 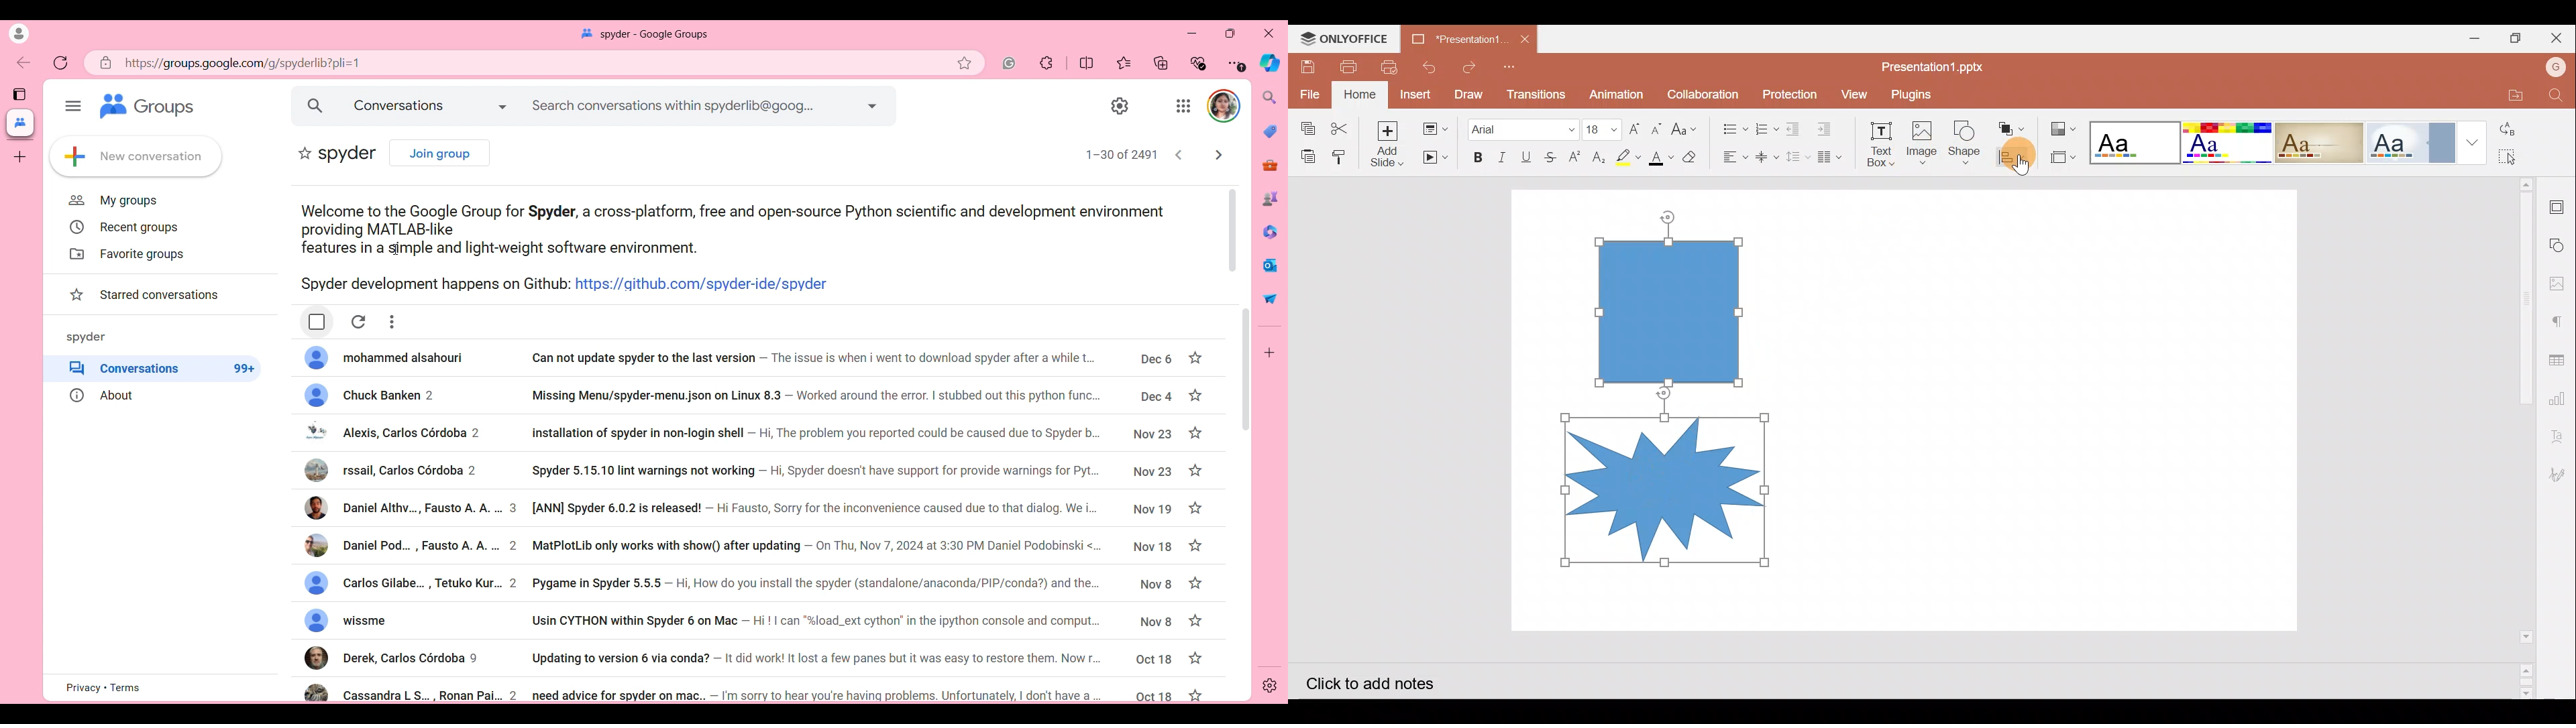 I want to click on Copy, so click(x=1304, y=123).